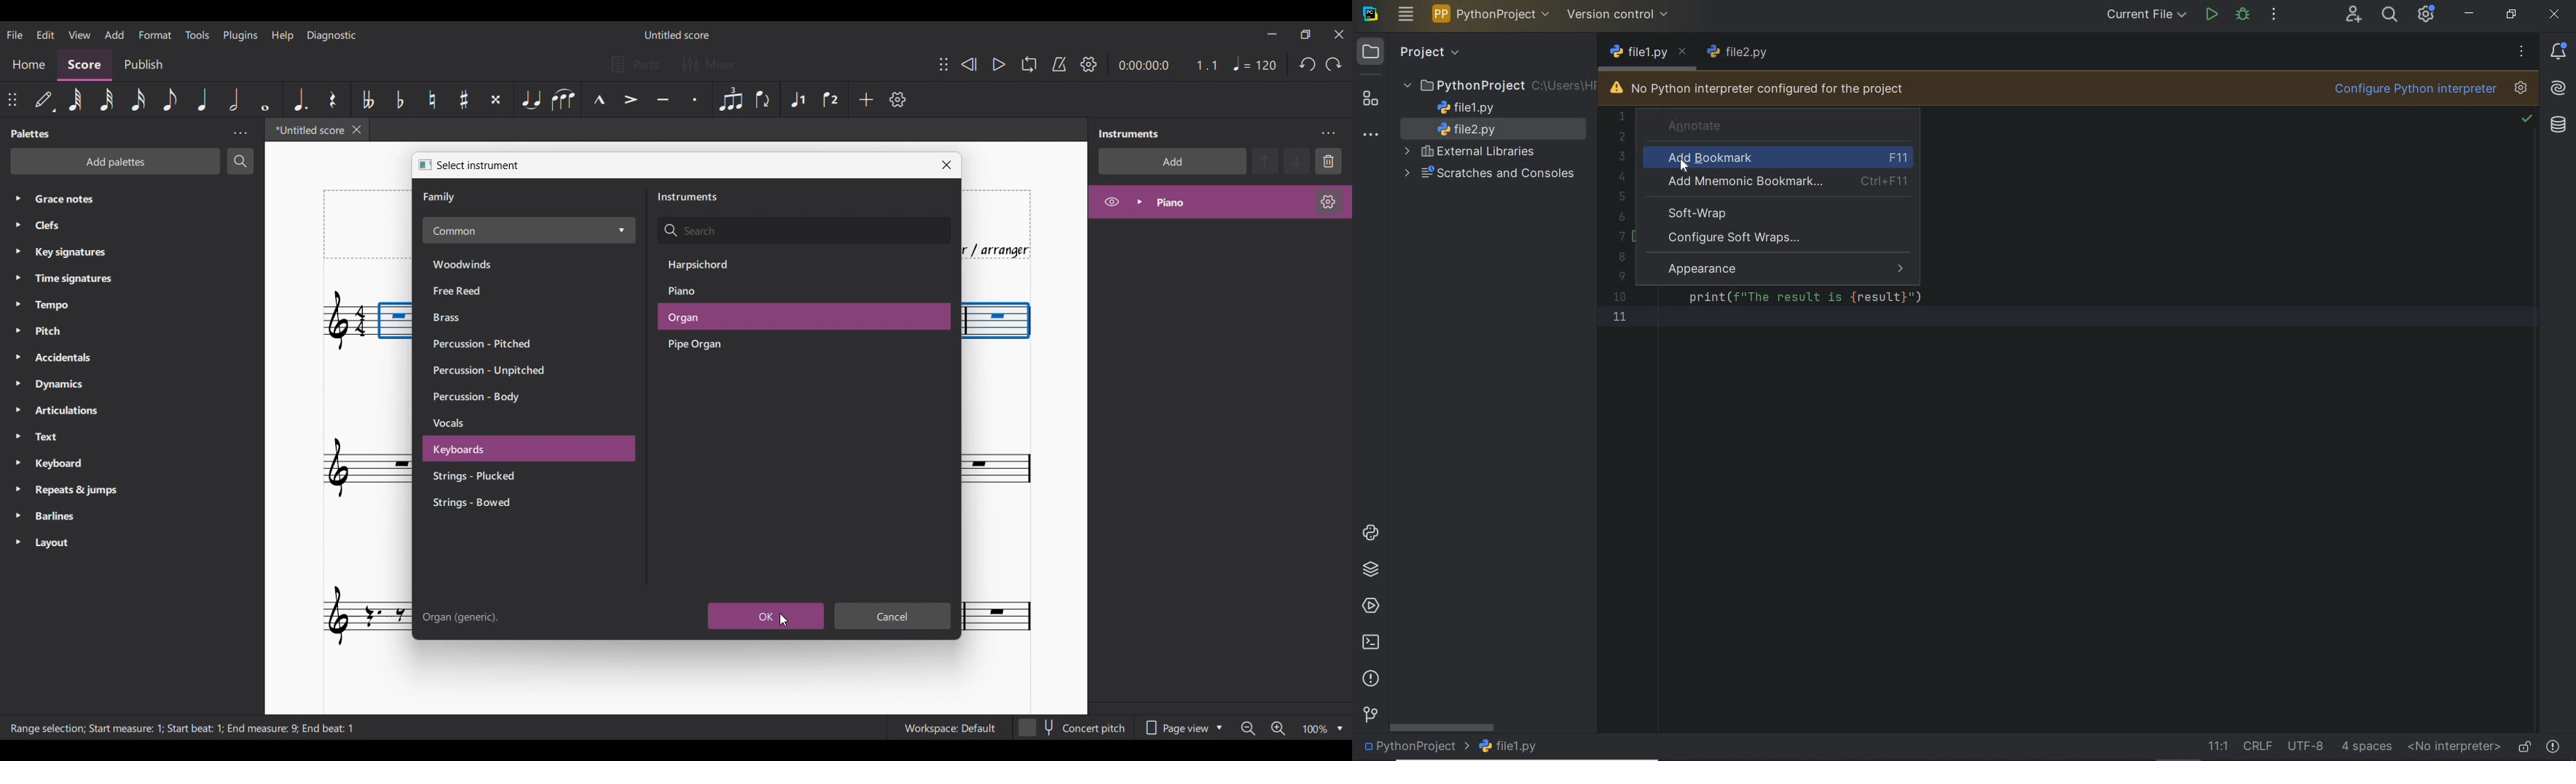 The height and width of the screenshot is (784, 2576). What do you see at coordinates (1700, 213) in the screenshot?
I see `soft-wrap` at bounding box center [1700, 213].